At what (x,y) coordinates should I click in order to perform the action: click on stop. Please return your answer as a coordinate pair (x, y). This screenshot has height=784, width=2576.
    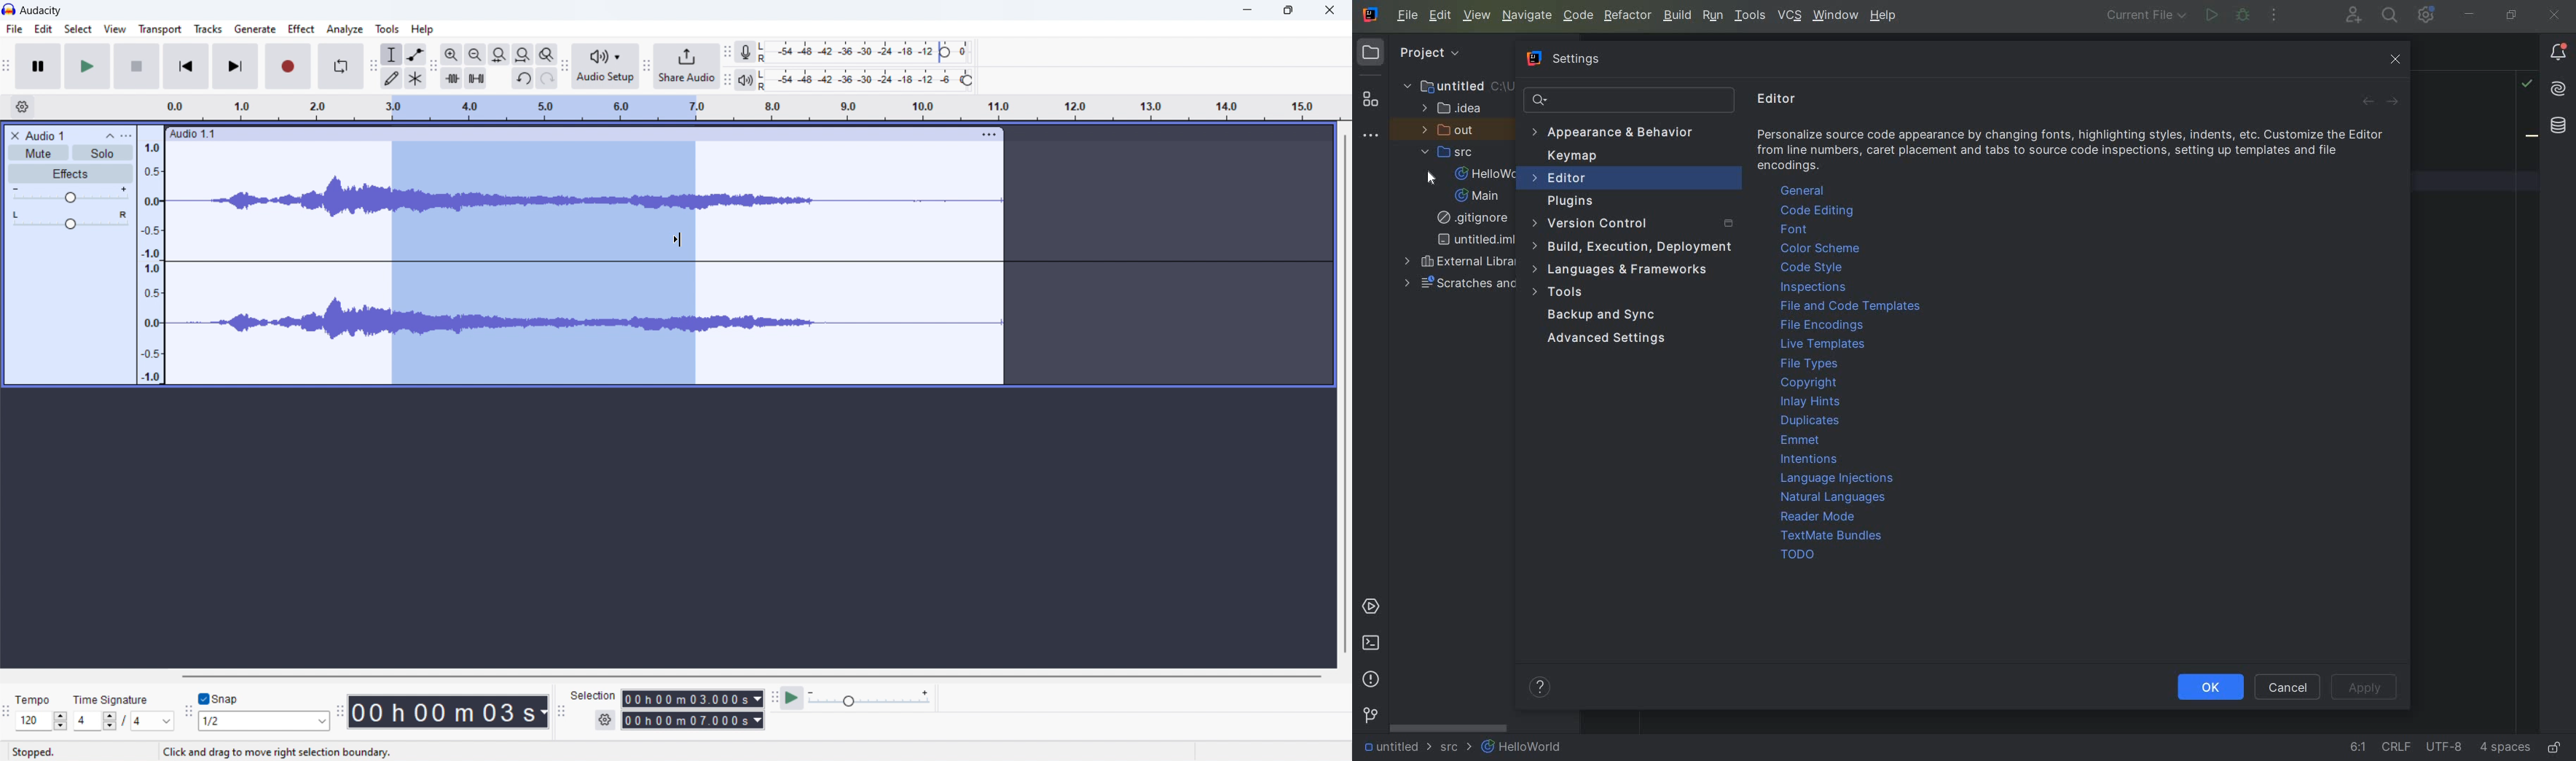
    Looking at the image, I should click on (137, 66).